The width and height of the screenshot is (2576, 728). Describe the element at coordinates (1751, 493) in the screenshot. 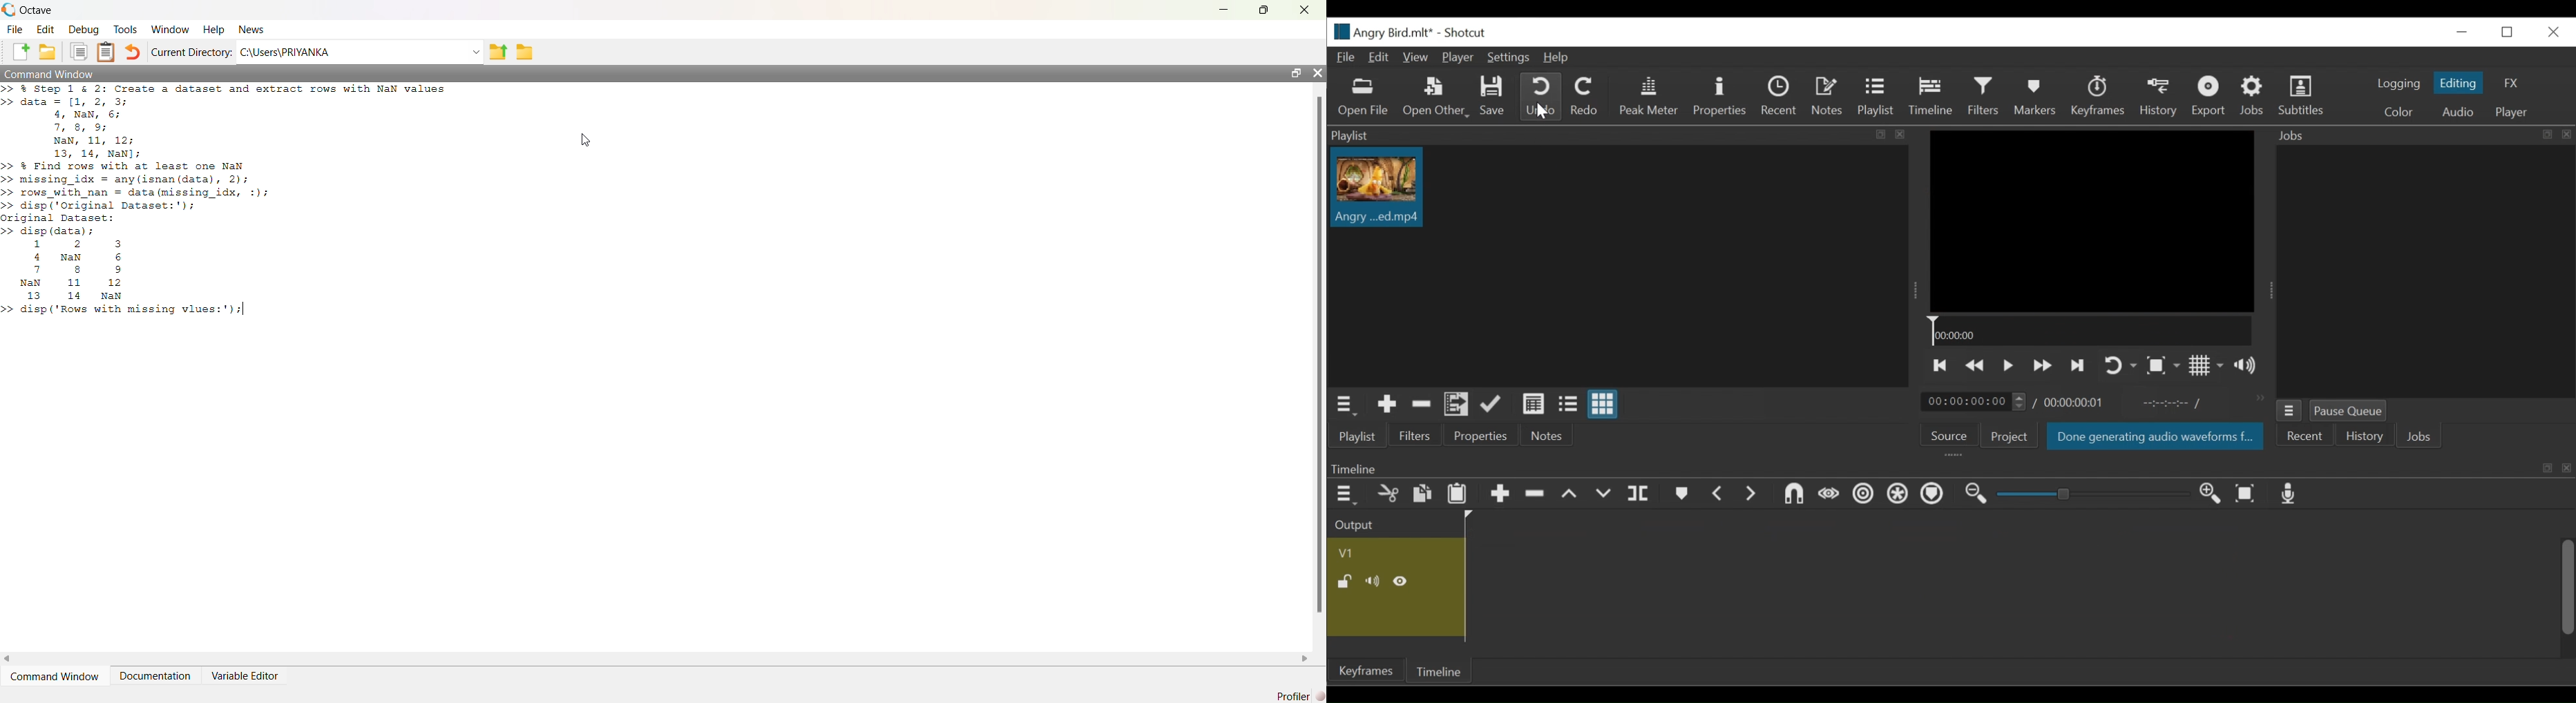

I see `next marker` at that location.